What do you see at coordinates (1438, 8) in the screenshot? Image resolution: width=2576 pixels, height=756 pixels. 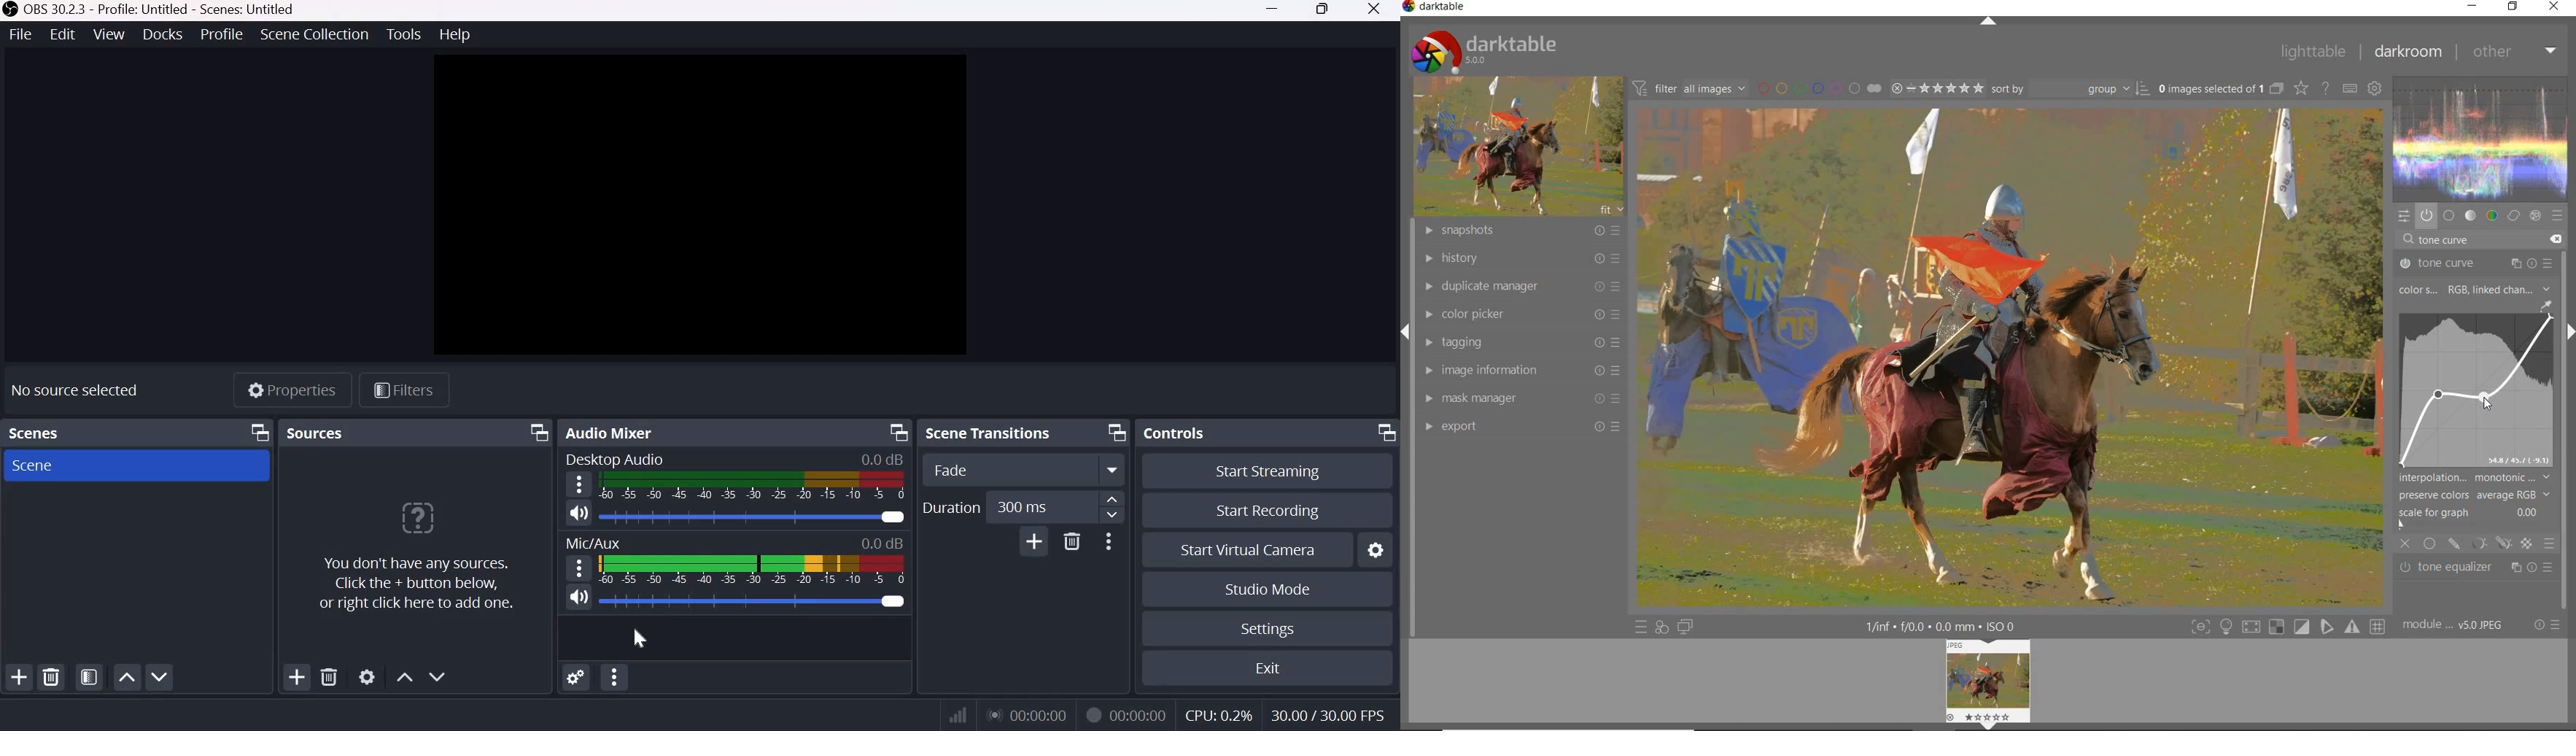 I see `darktable` at bounding box center [1438, 8].